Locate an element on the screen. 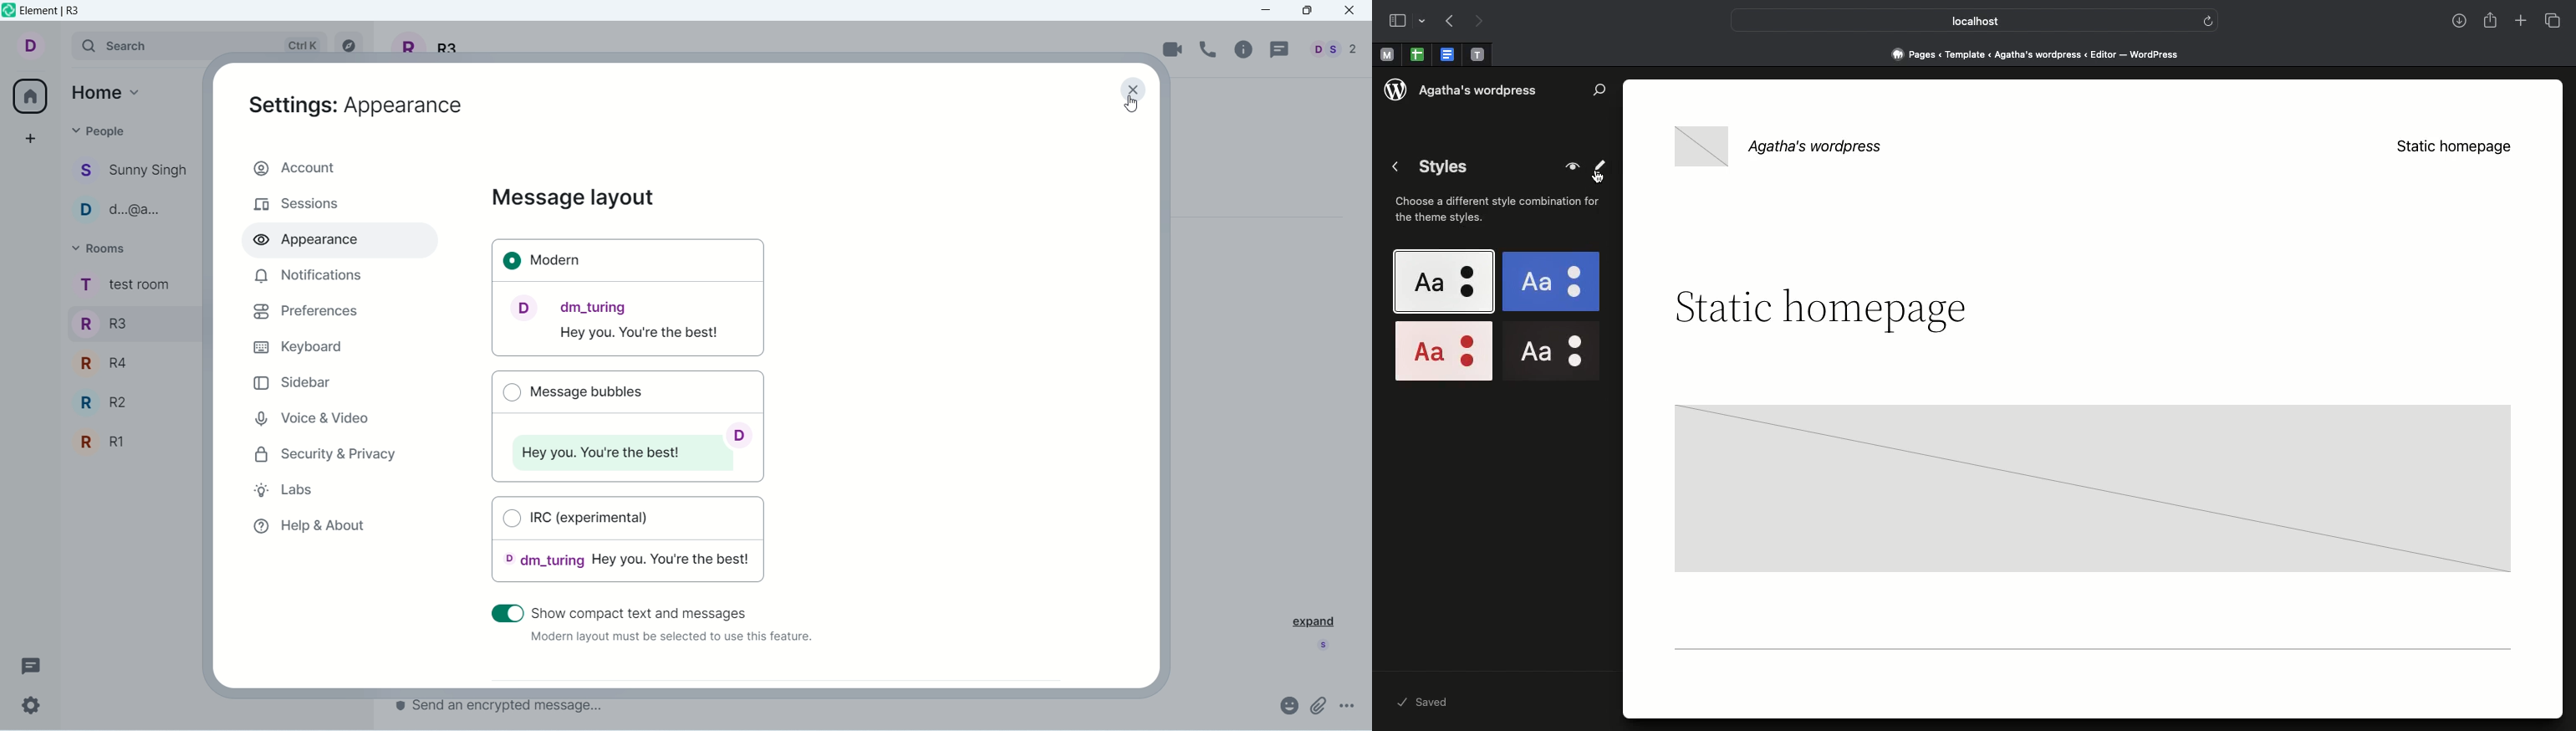 The height and width of the screenshot is (756, 2576). R3 is located at coordinates (131, 322).